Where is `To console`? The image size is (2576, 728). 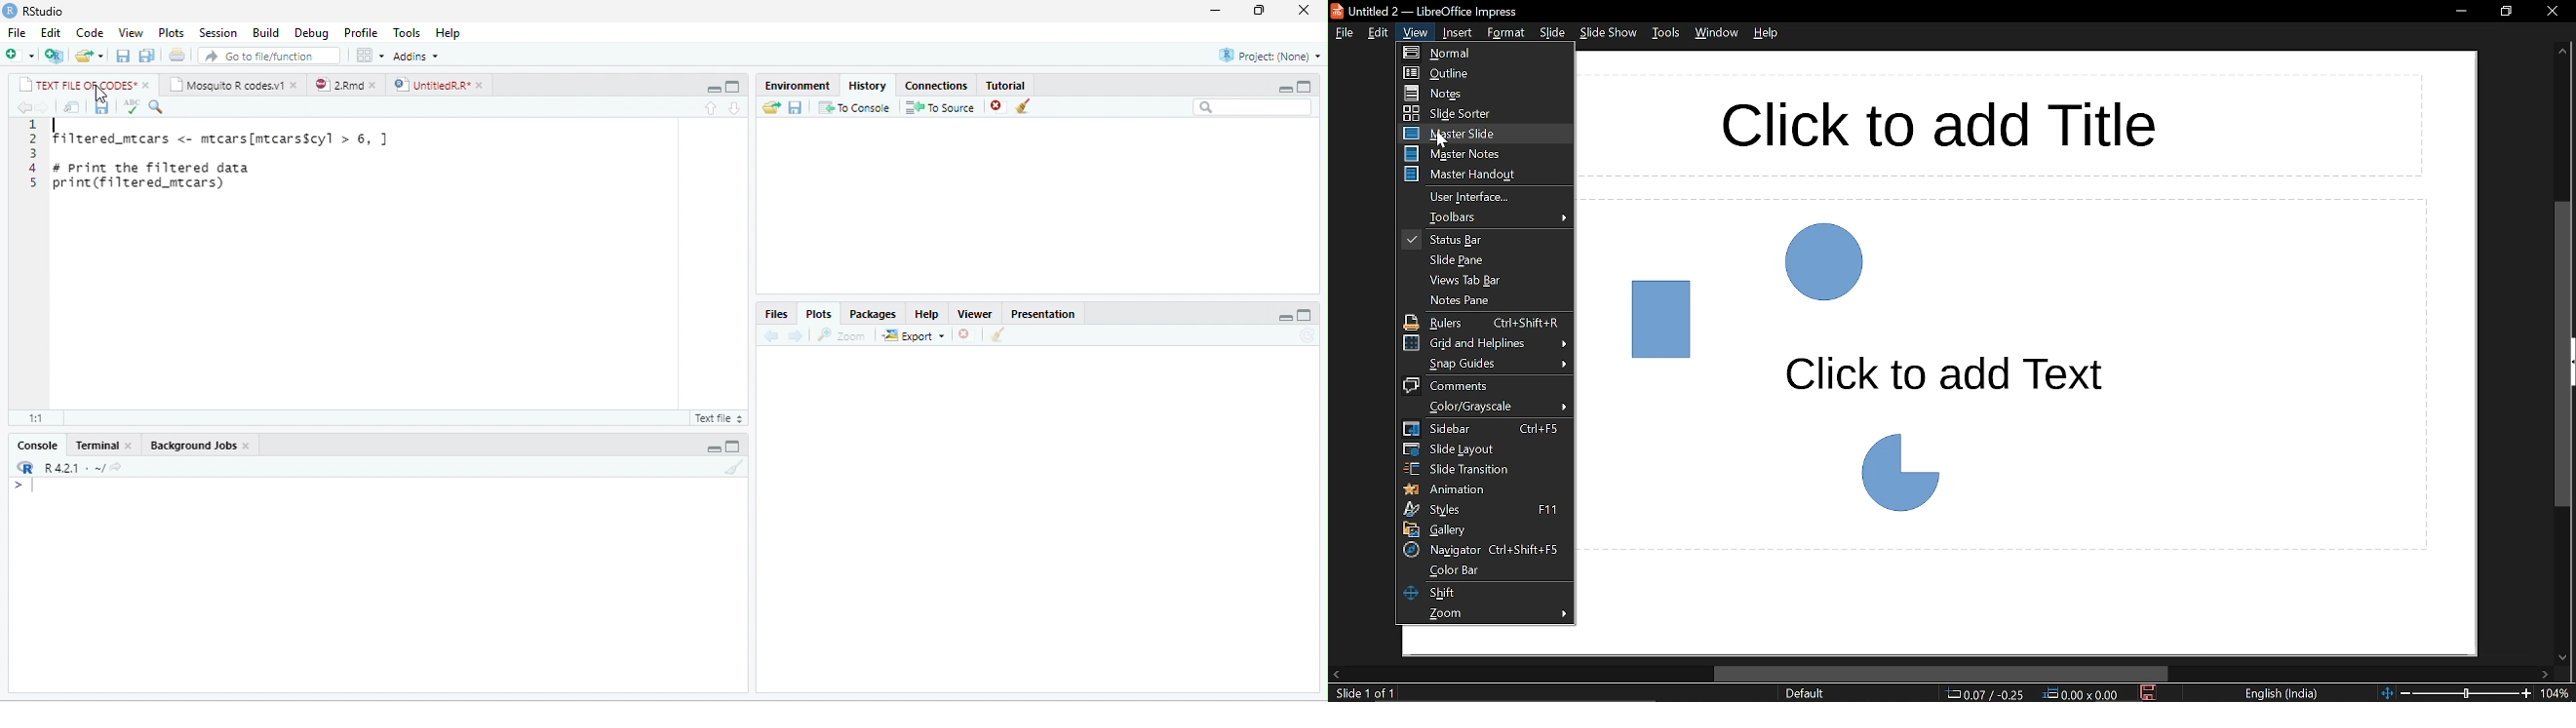
To console is located at coordinates (855, 107).